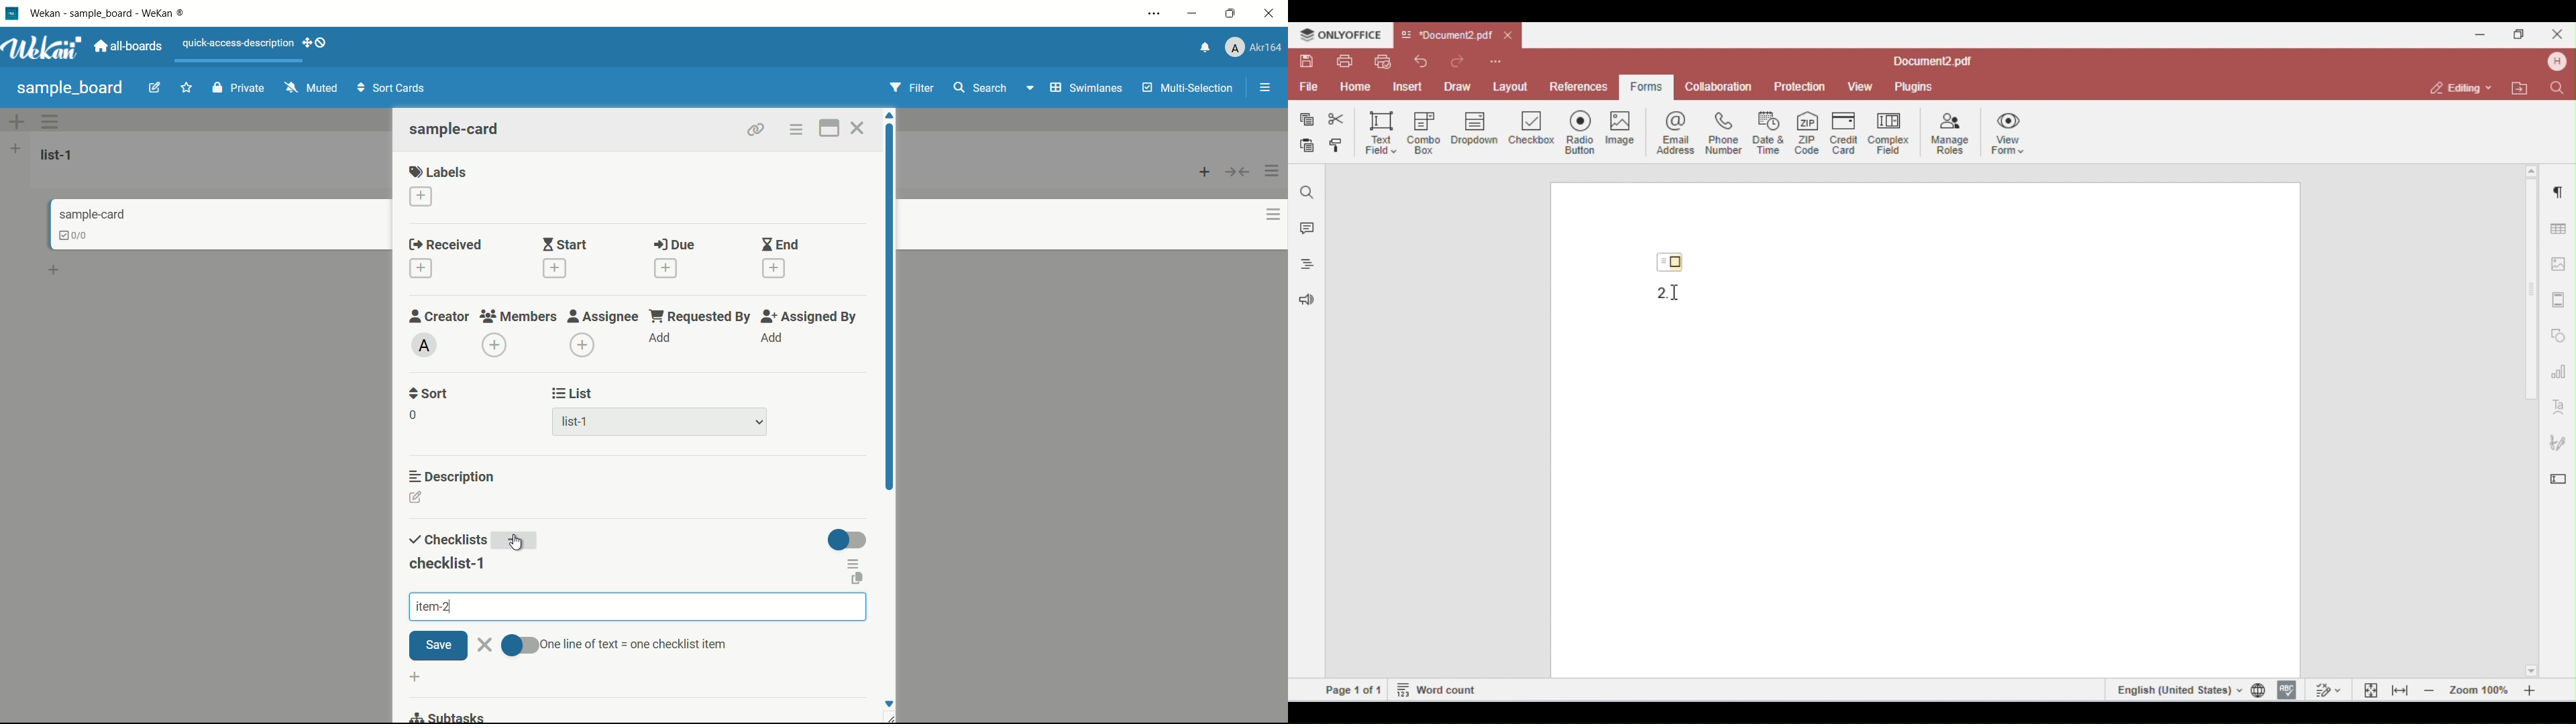 The image size is (2576, 728). I want to click on settings and more, so click(1156, 15).